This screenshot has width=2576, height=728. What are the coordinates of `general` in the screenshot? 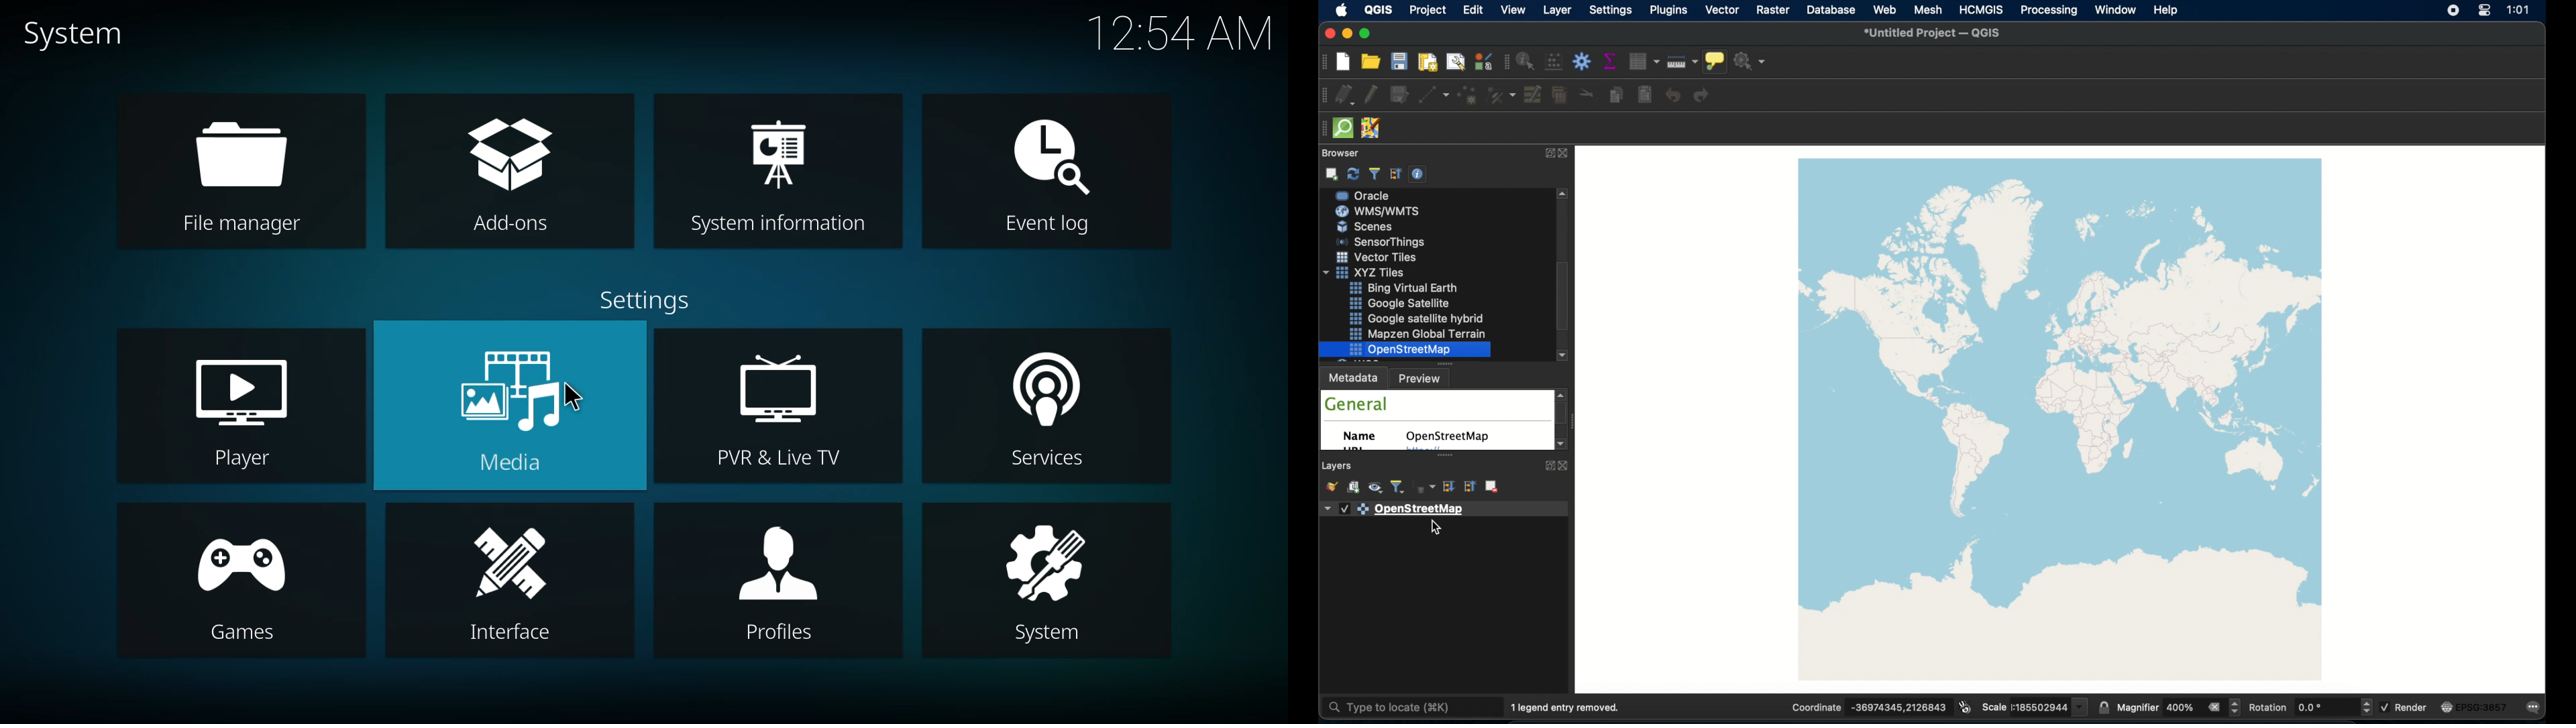 It's located at (1356, 404).